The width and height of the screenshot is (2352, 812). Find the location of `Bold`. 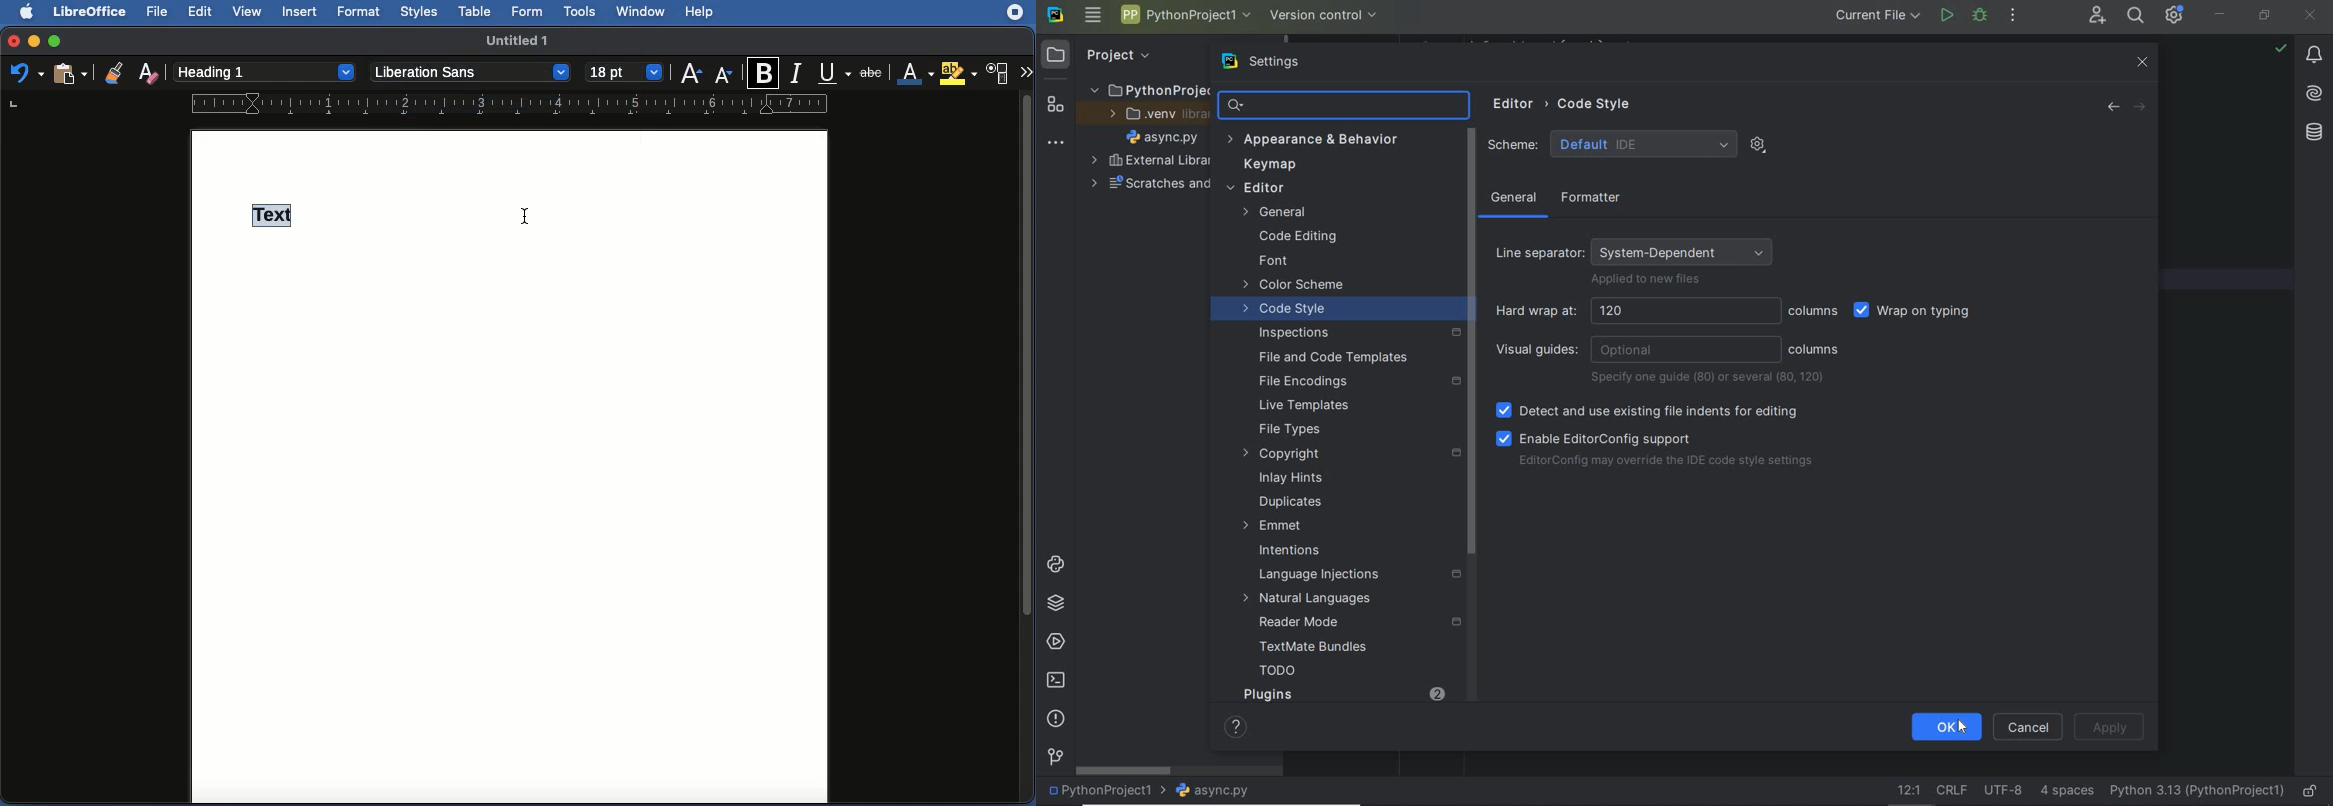

Bold is located at coordinates (764, 70).